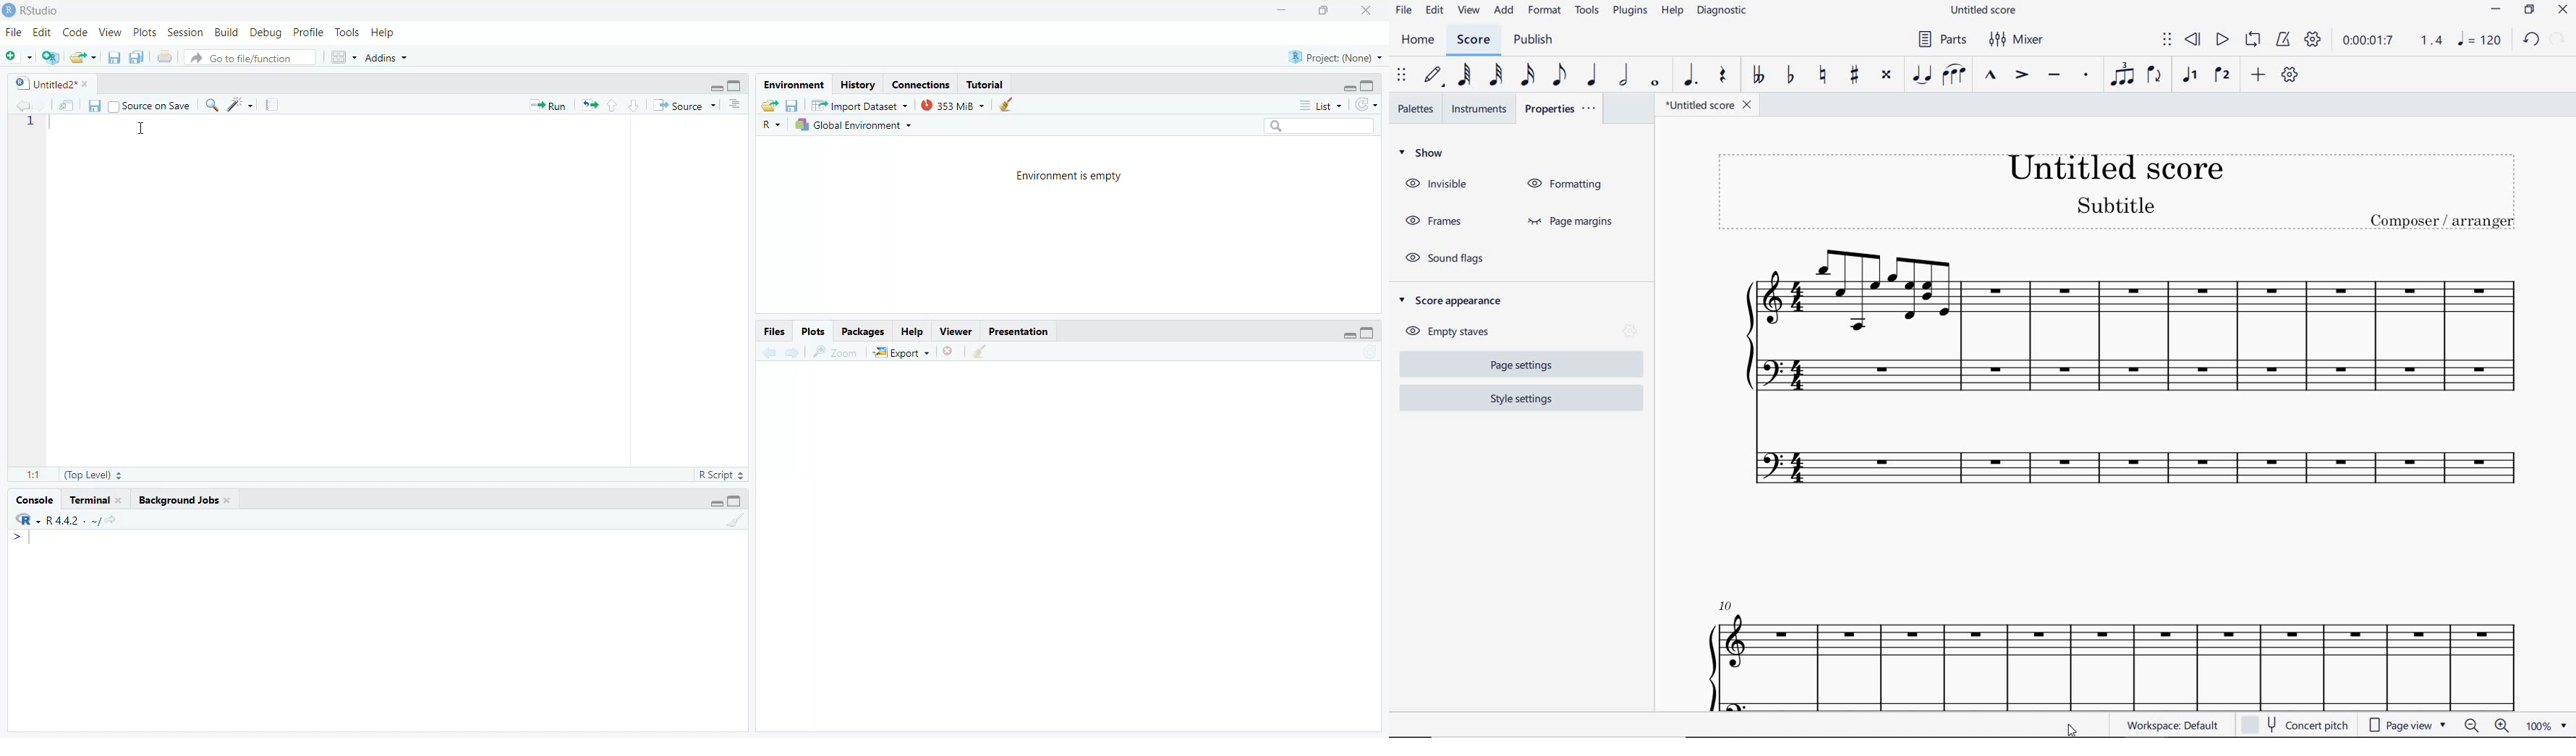 This screenshot has width=2576, height=756. Describe the element at coordinates (387, 59) in the screenshot. I see ` Addins ~` at that location.